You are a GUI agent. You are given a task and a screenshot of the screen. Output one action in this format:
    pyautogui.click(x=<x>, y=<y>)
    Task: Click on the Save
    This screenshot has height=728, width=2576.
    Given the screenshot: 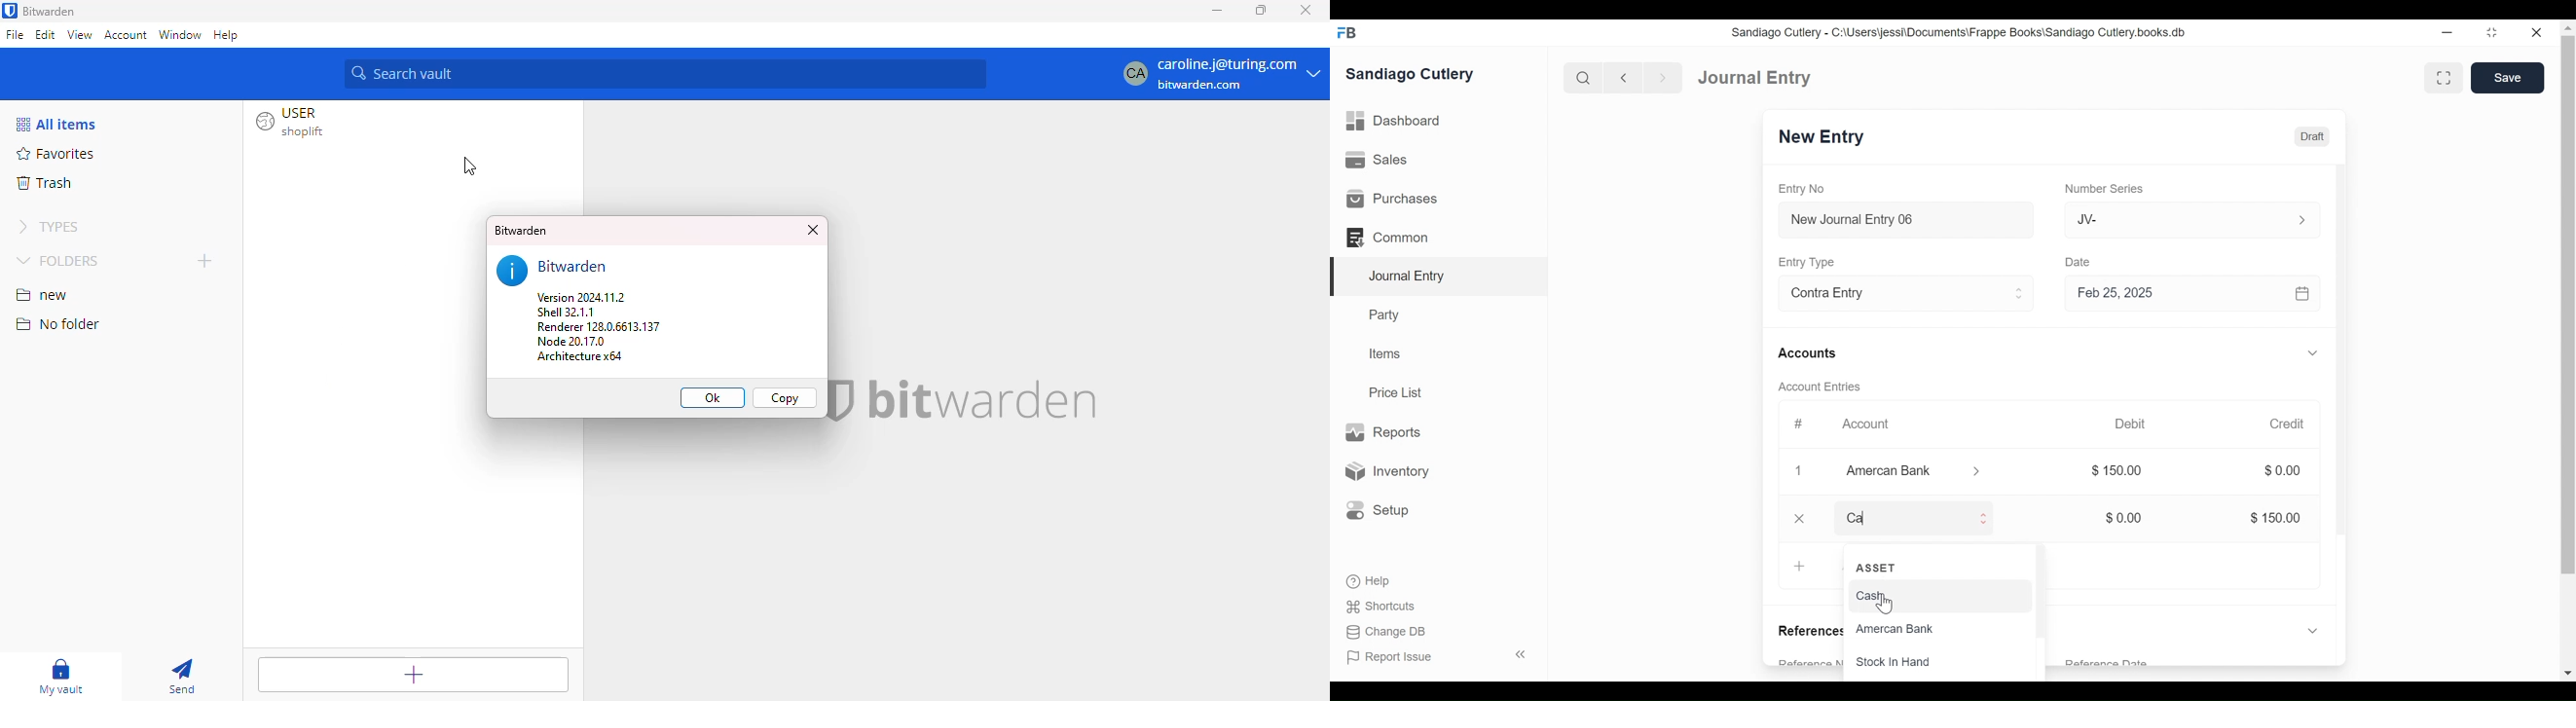 What is the action you would take?
    pyautogui.click(x=2506, y=77)
    